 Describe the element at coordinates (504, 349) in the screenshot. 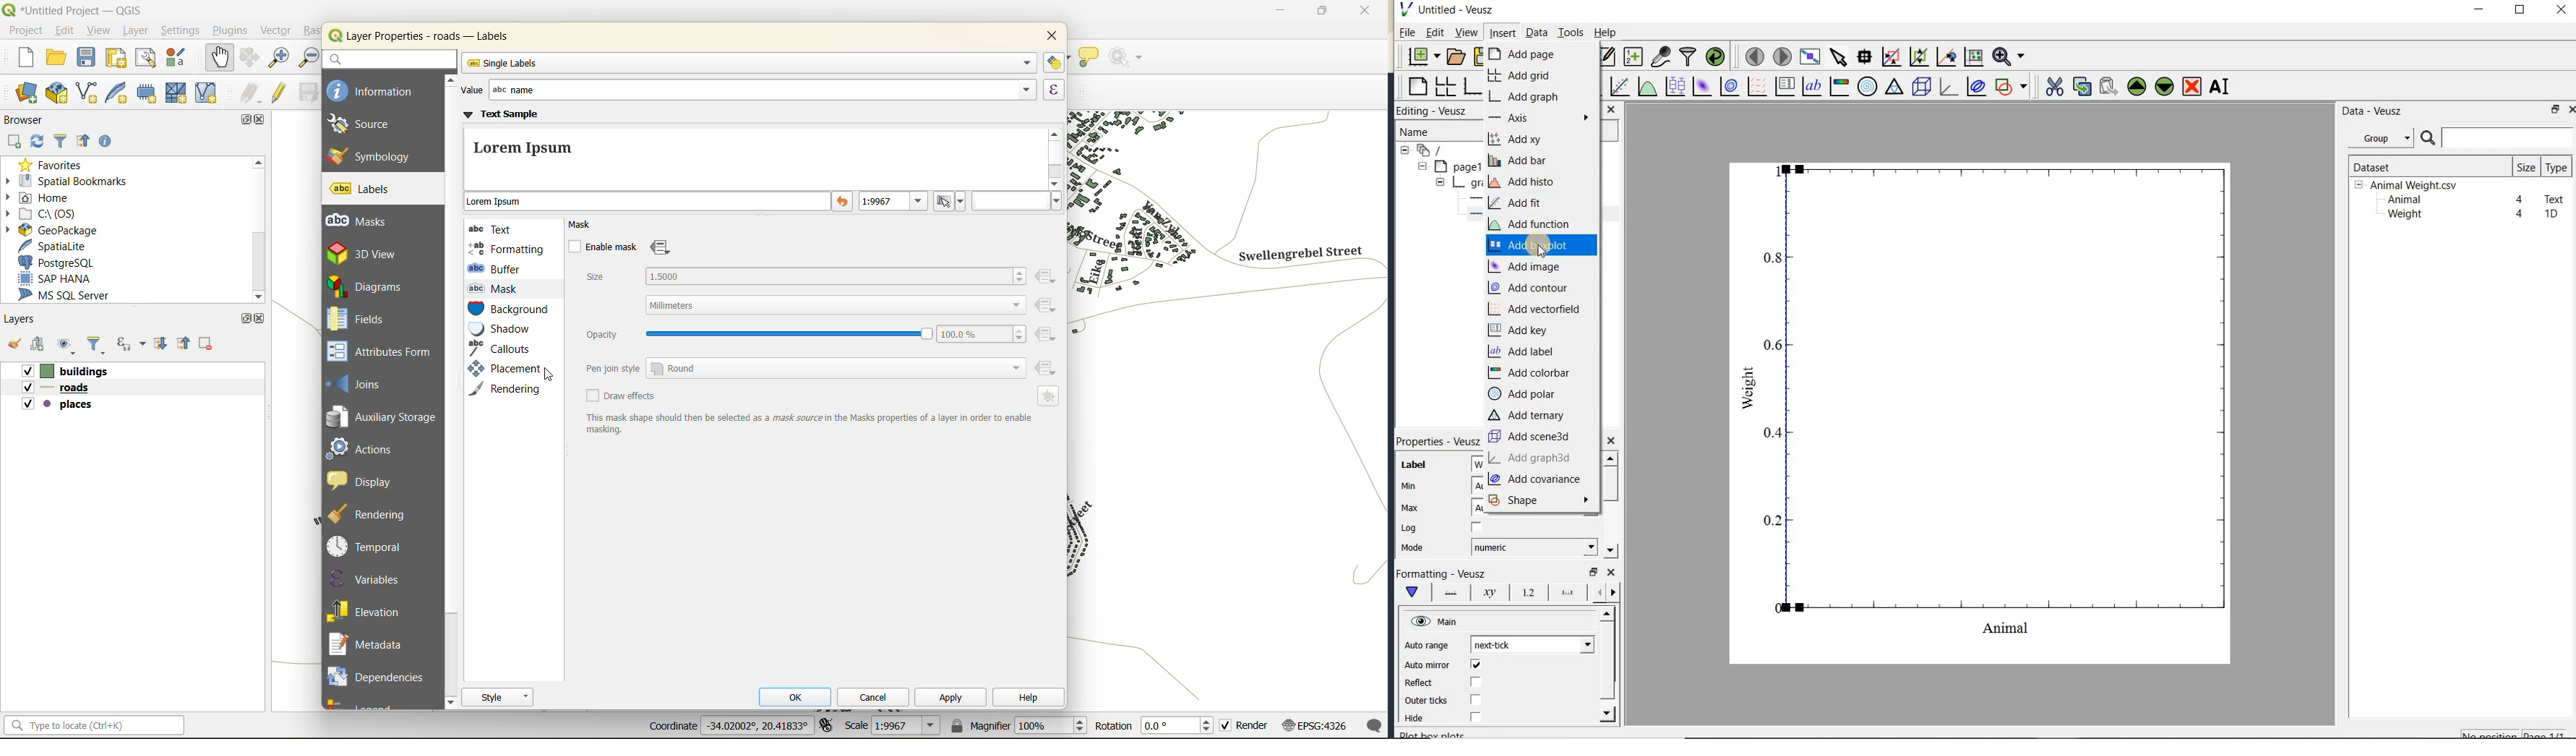

I see `callouts` at that location.